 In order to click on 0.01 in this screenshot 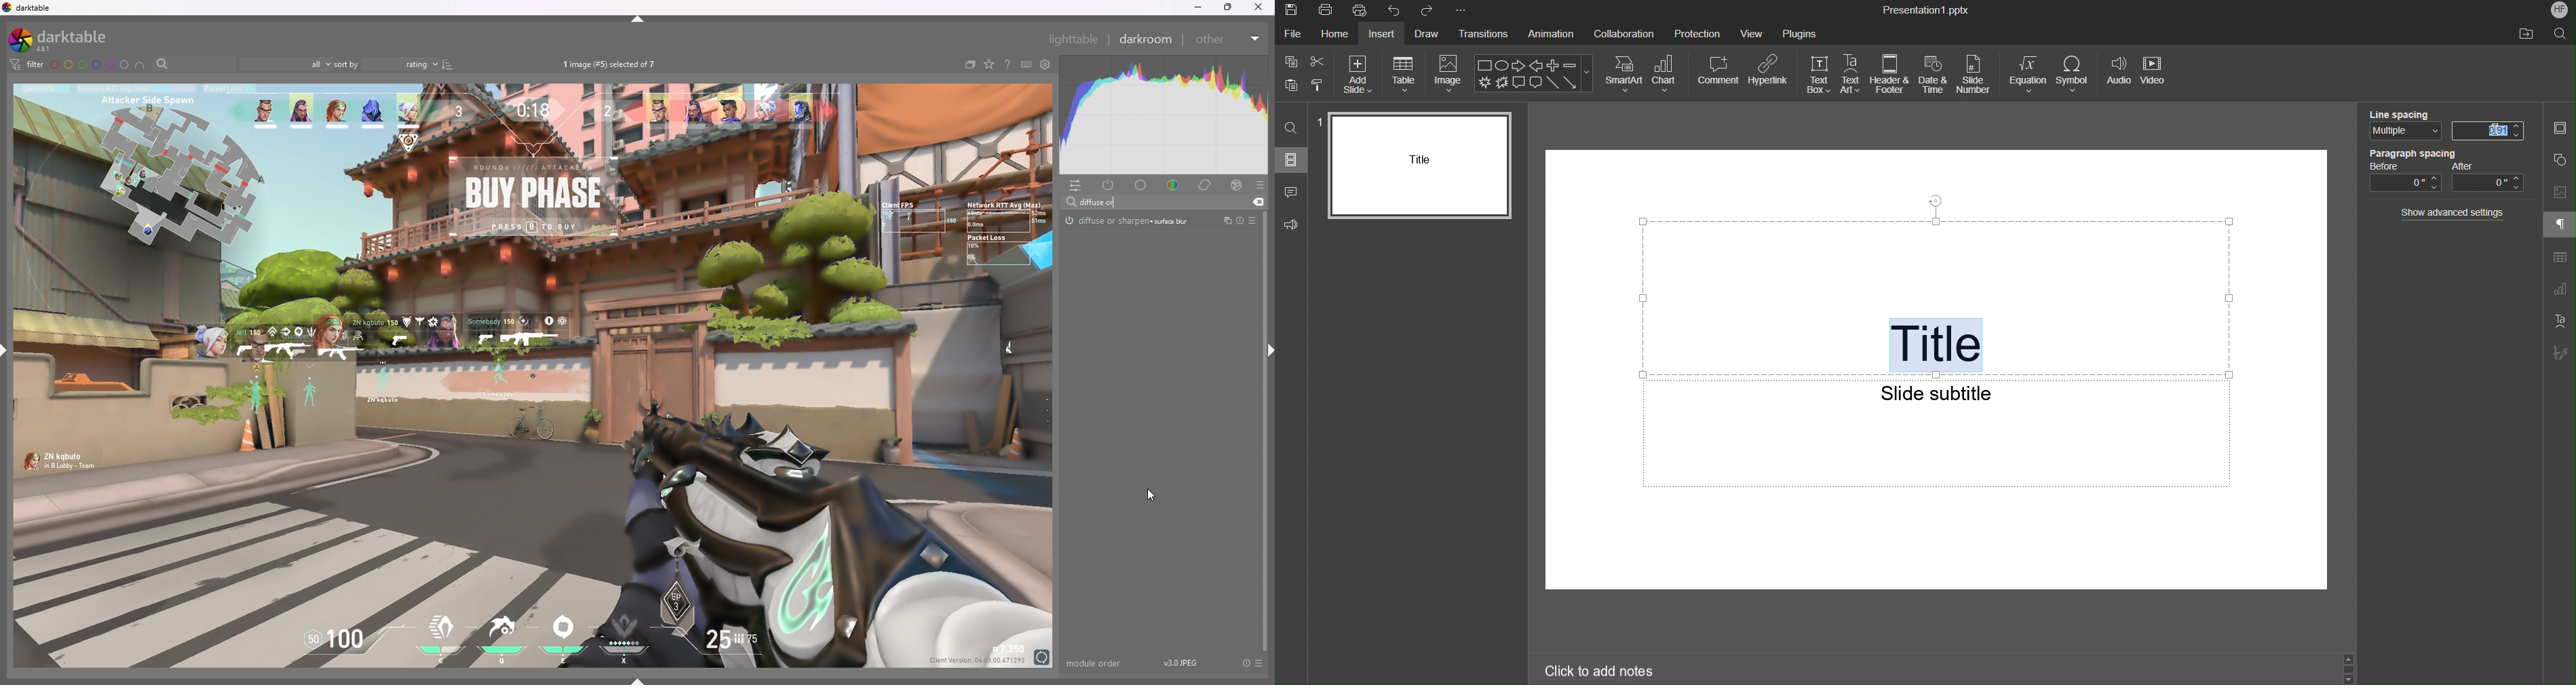, I will do `click(2489, 130)`.